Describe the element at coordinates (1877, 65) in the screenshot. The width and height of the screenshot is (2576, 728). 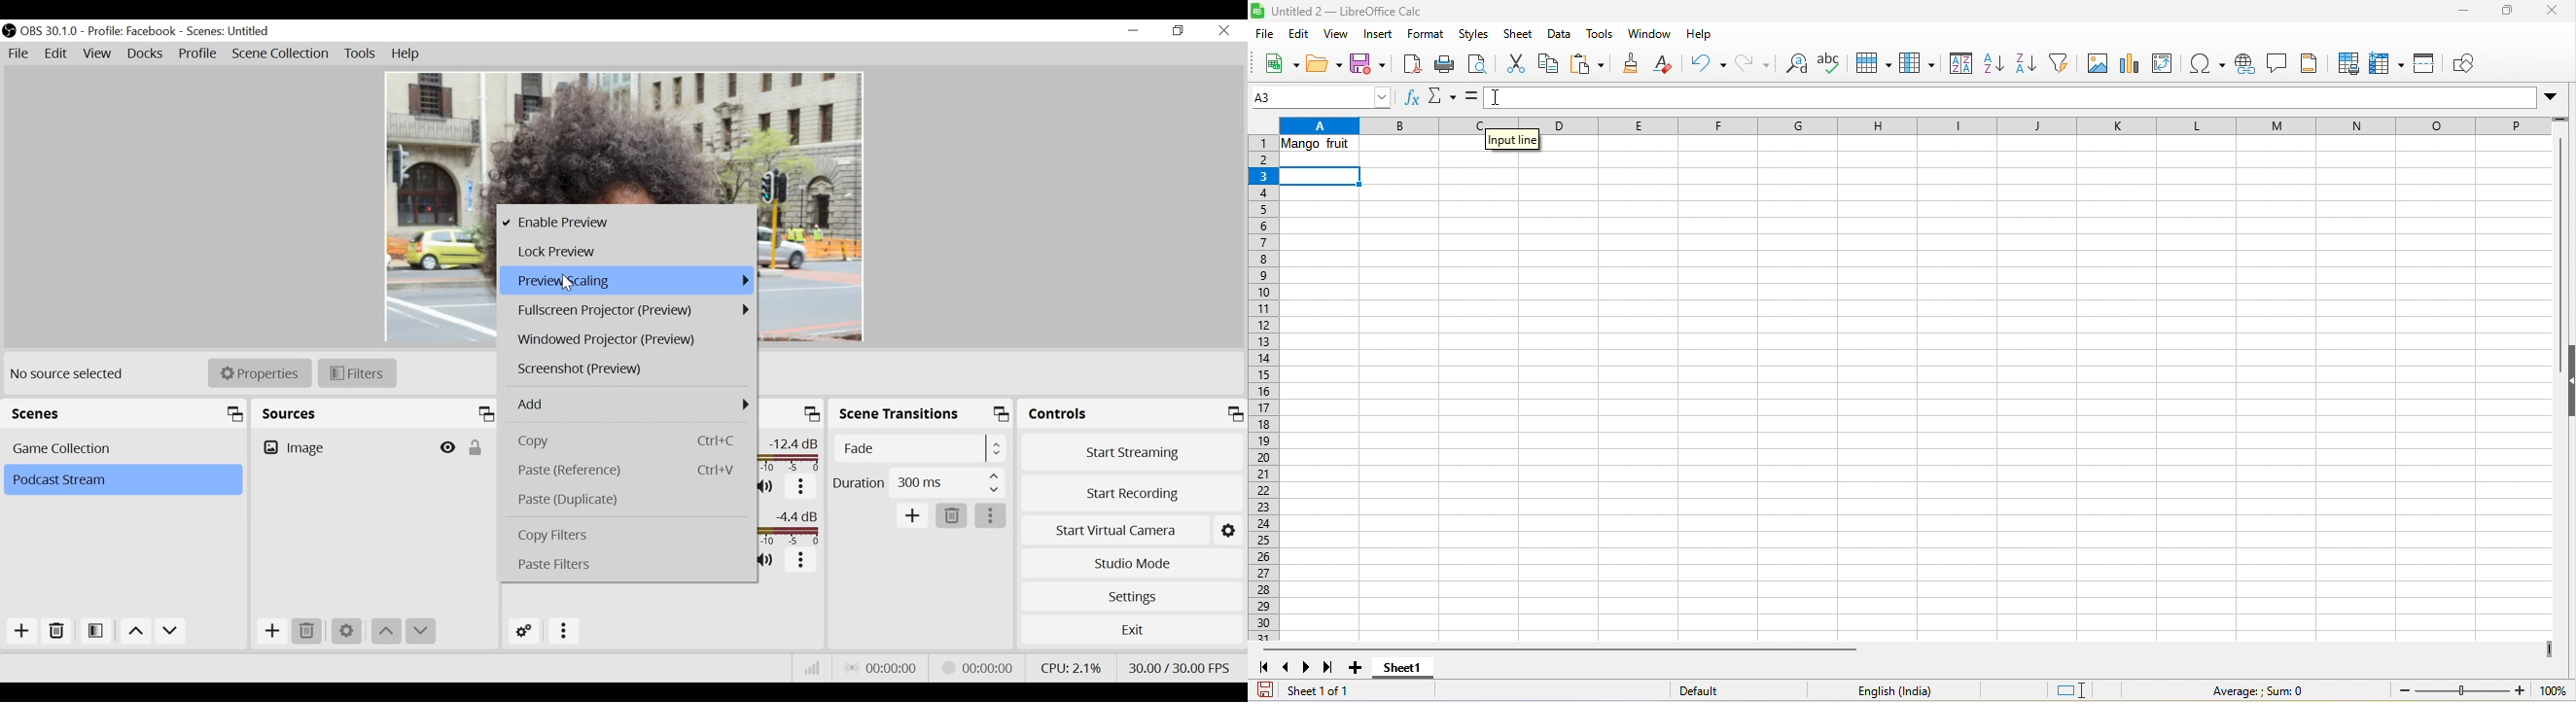
I see `row` at that location.